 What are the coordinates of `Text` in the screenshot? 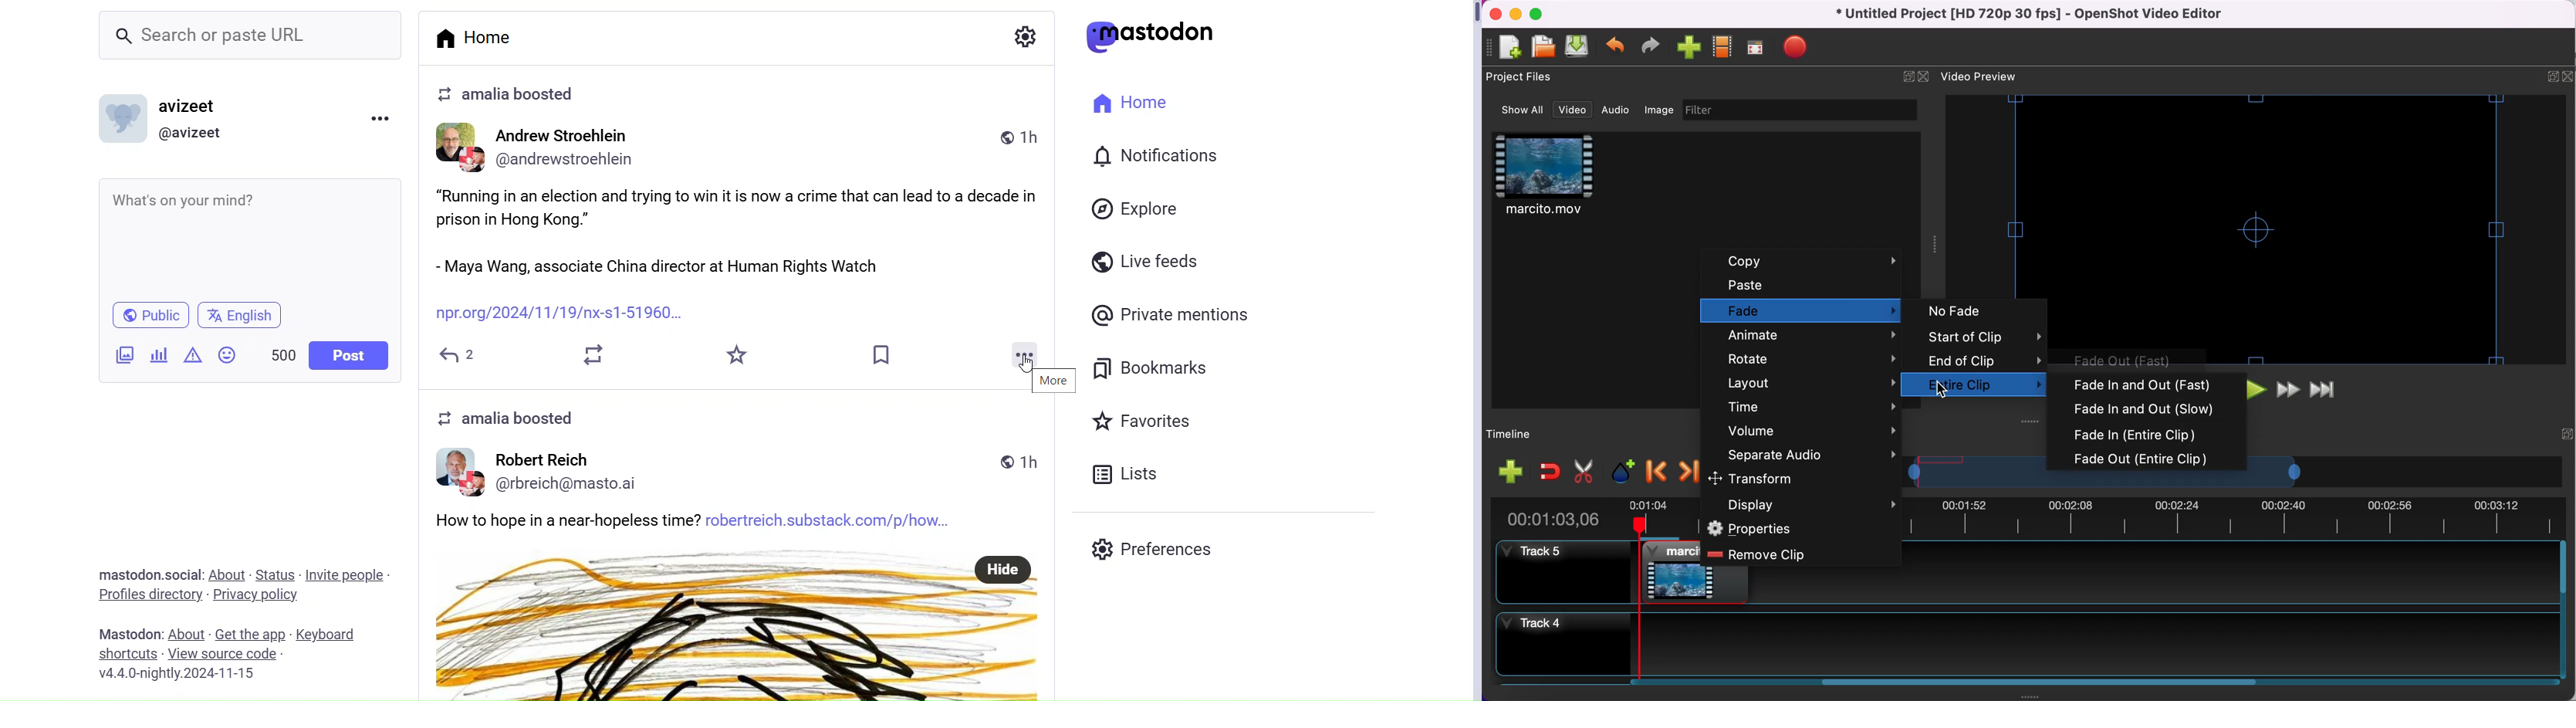 It's located at (127, 633).